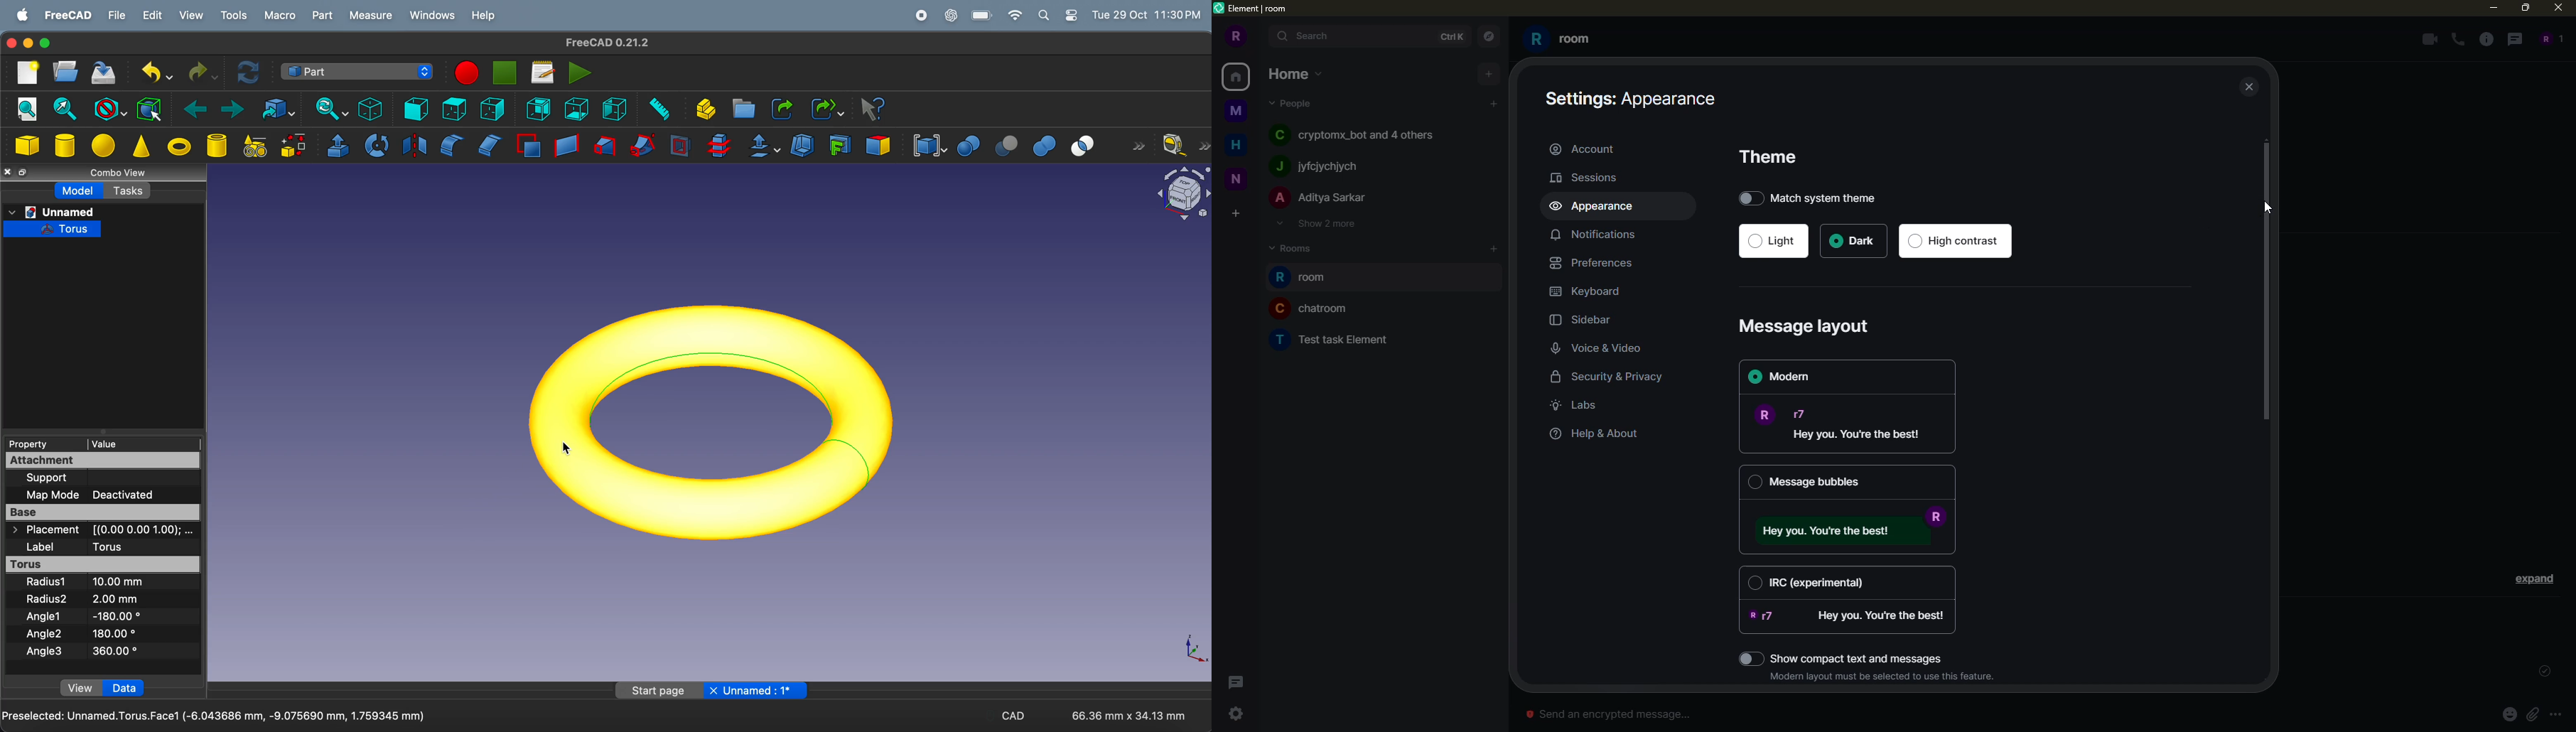 The width and height of the screenshot is (2576, 756). Describe the element at coordinates (1002, 144) in the screenshot. I see `cut` at that location.